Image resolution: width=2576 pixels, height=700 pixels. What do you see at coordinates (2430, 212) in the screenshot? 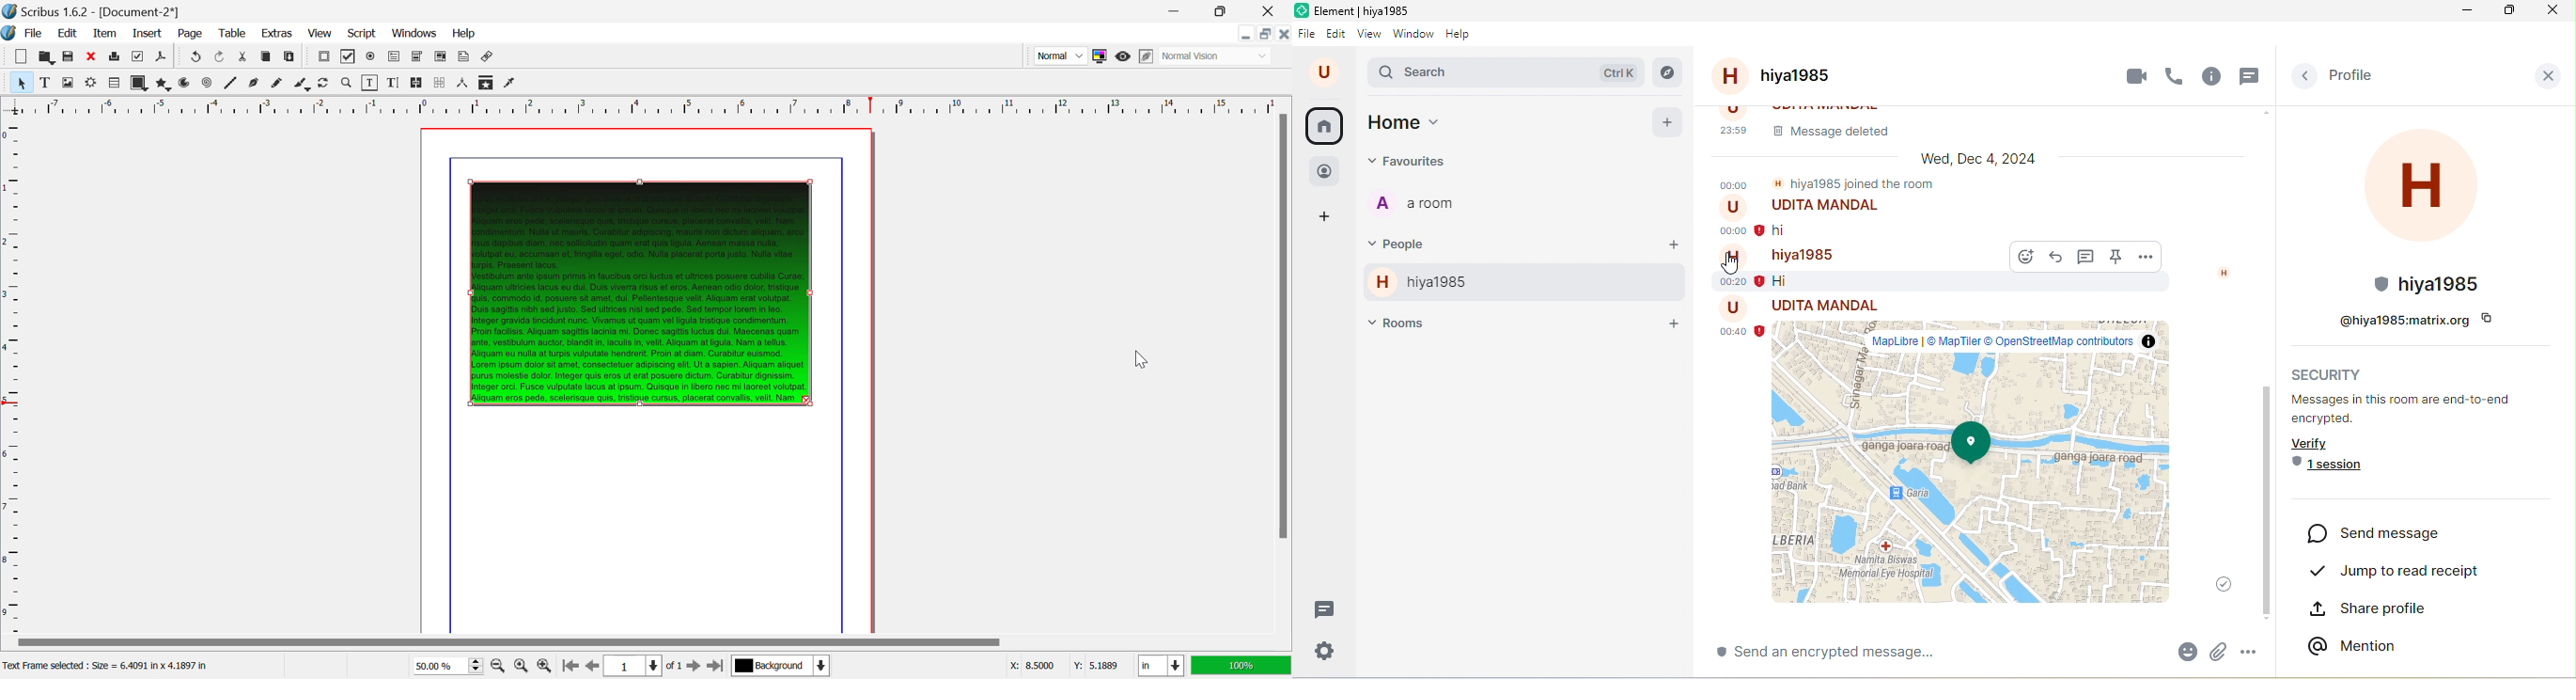
I see `hiya 1985` at bounding box center [2430, 212].